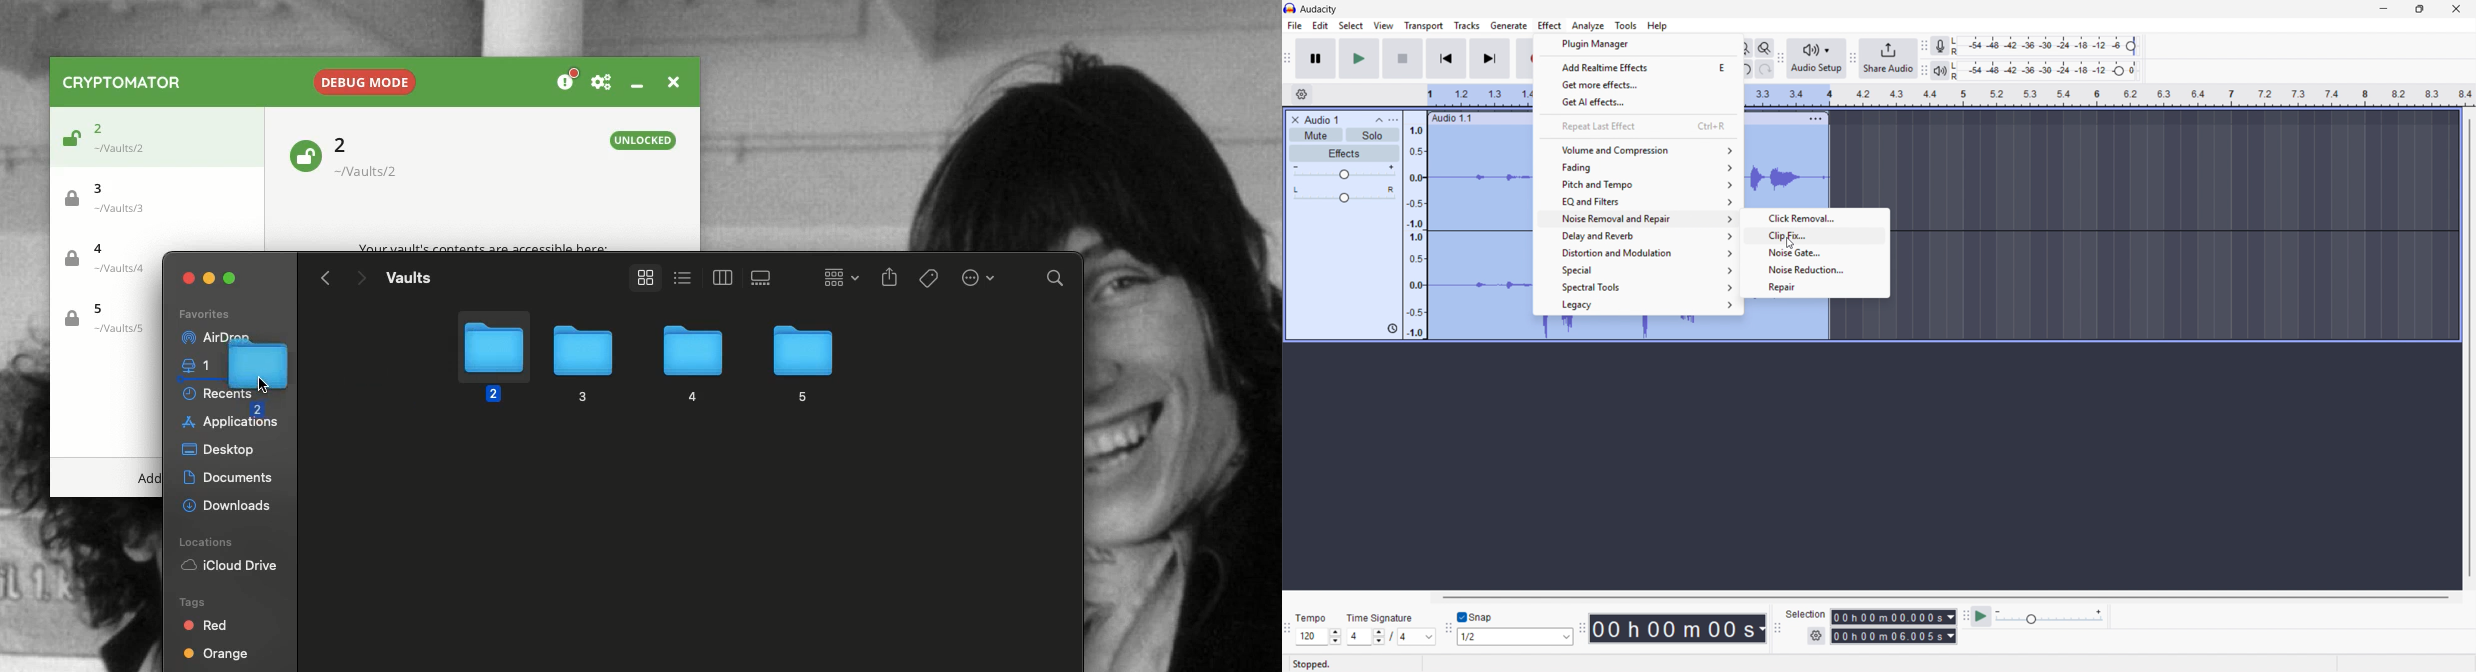 The height and width of the screenshot is (672, 2492). Describe the element at coordinates (1467, 25) in the screenshot. I see `Tracks` at that location.